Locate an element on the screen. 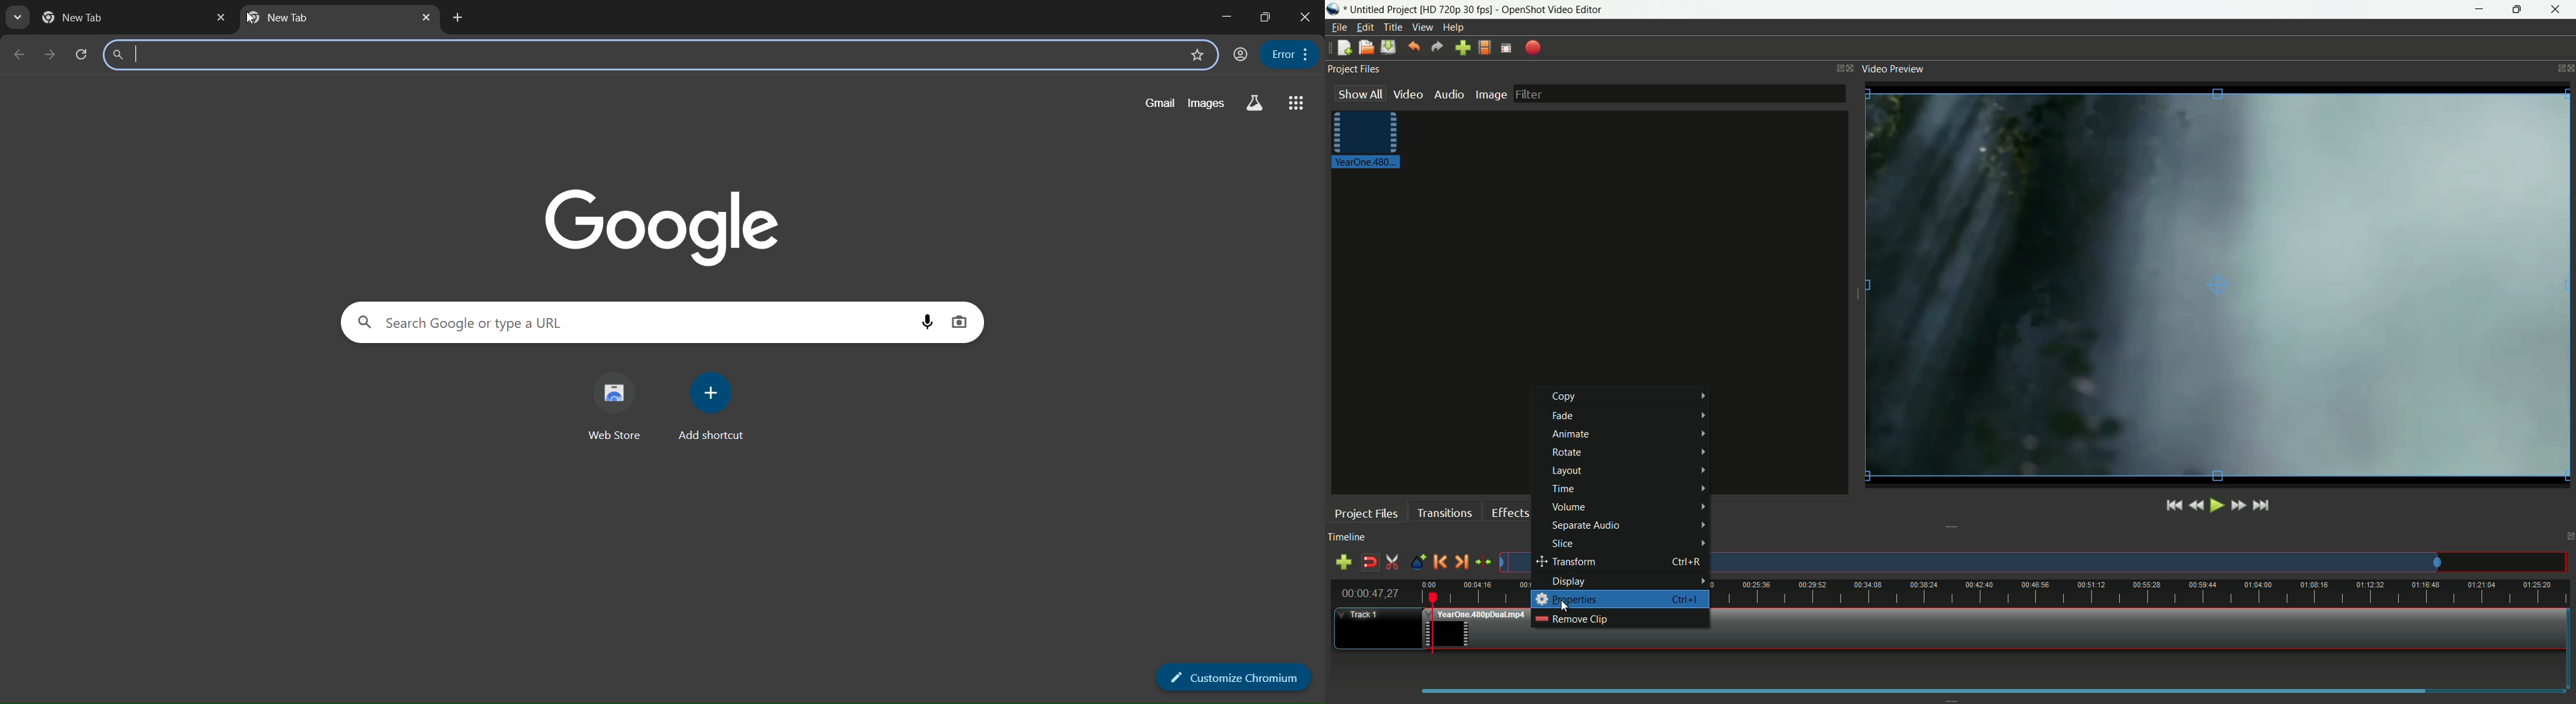  tab list is located at coordinates (21, 18).